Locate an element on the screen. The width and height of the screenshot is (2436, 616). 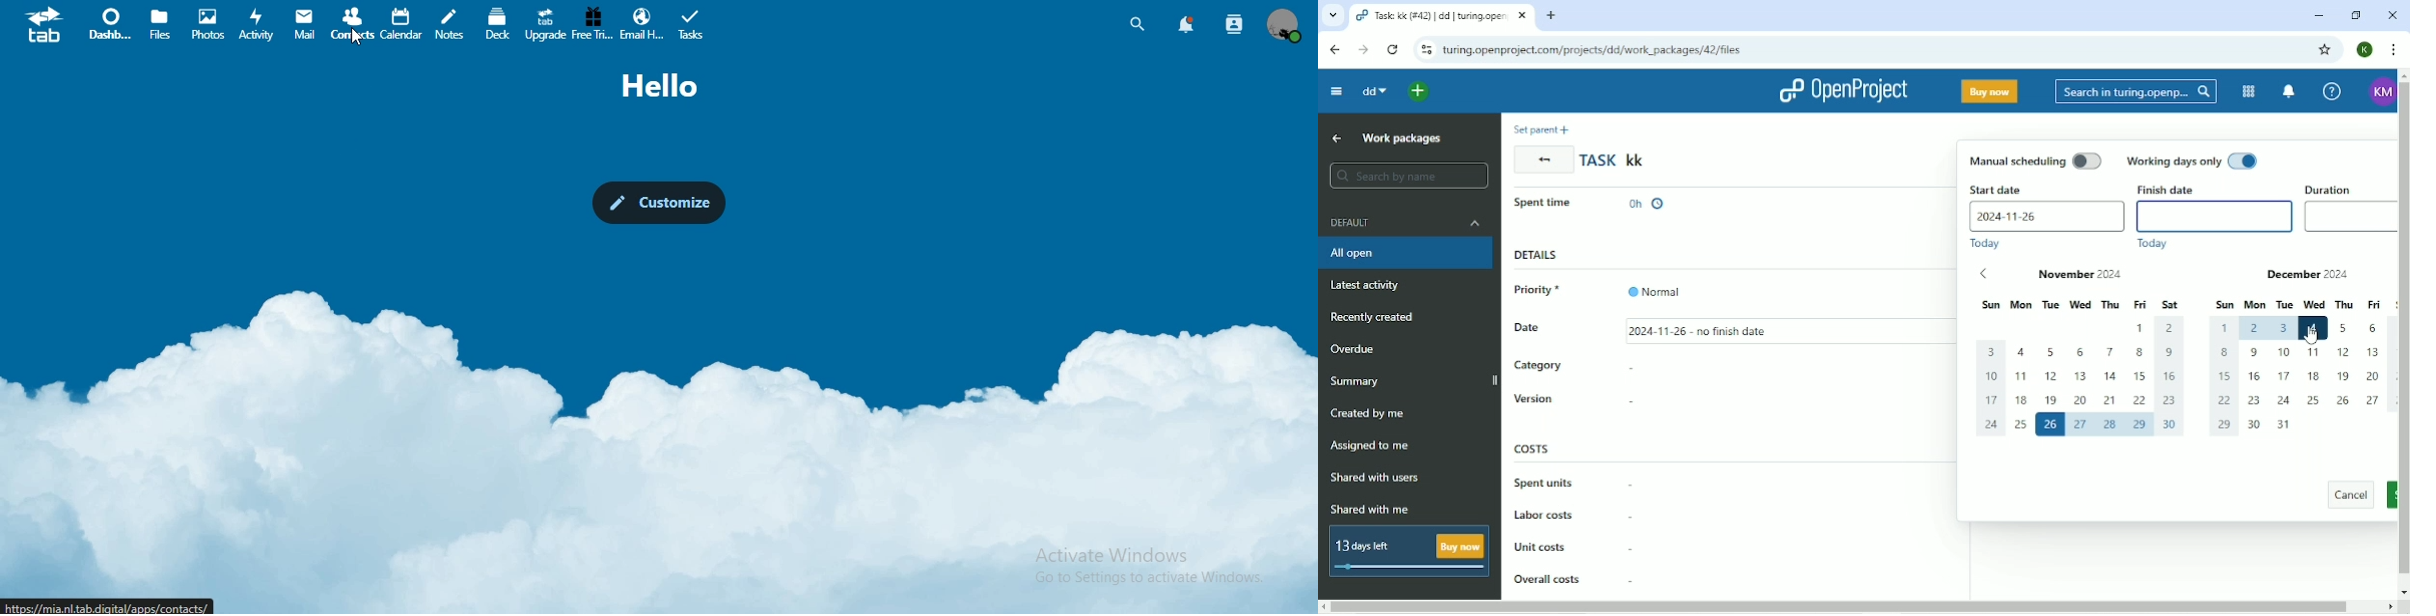
December 2024 is located at coordinates (2299, 273).